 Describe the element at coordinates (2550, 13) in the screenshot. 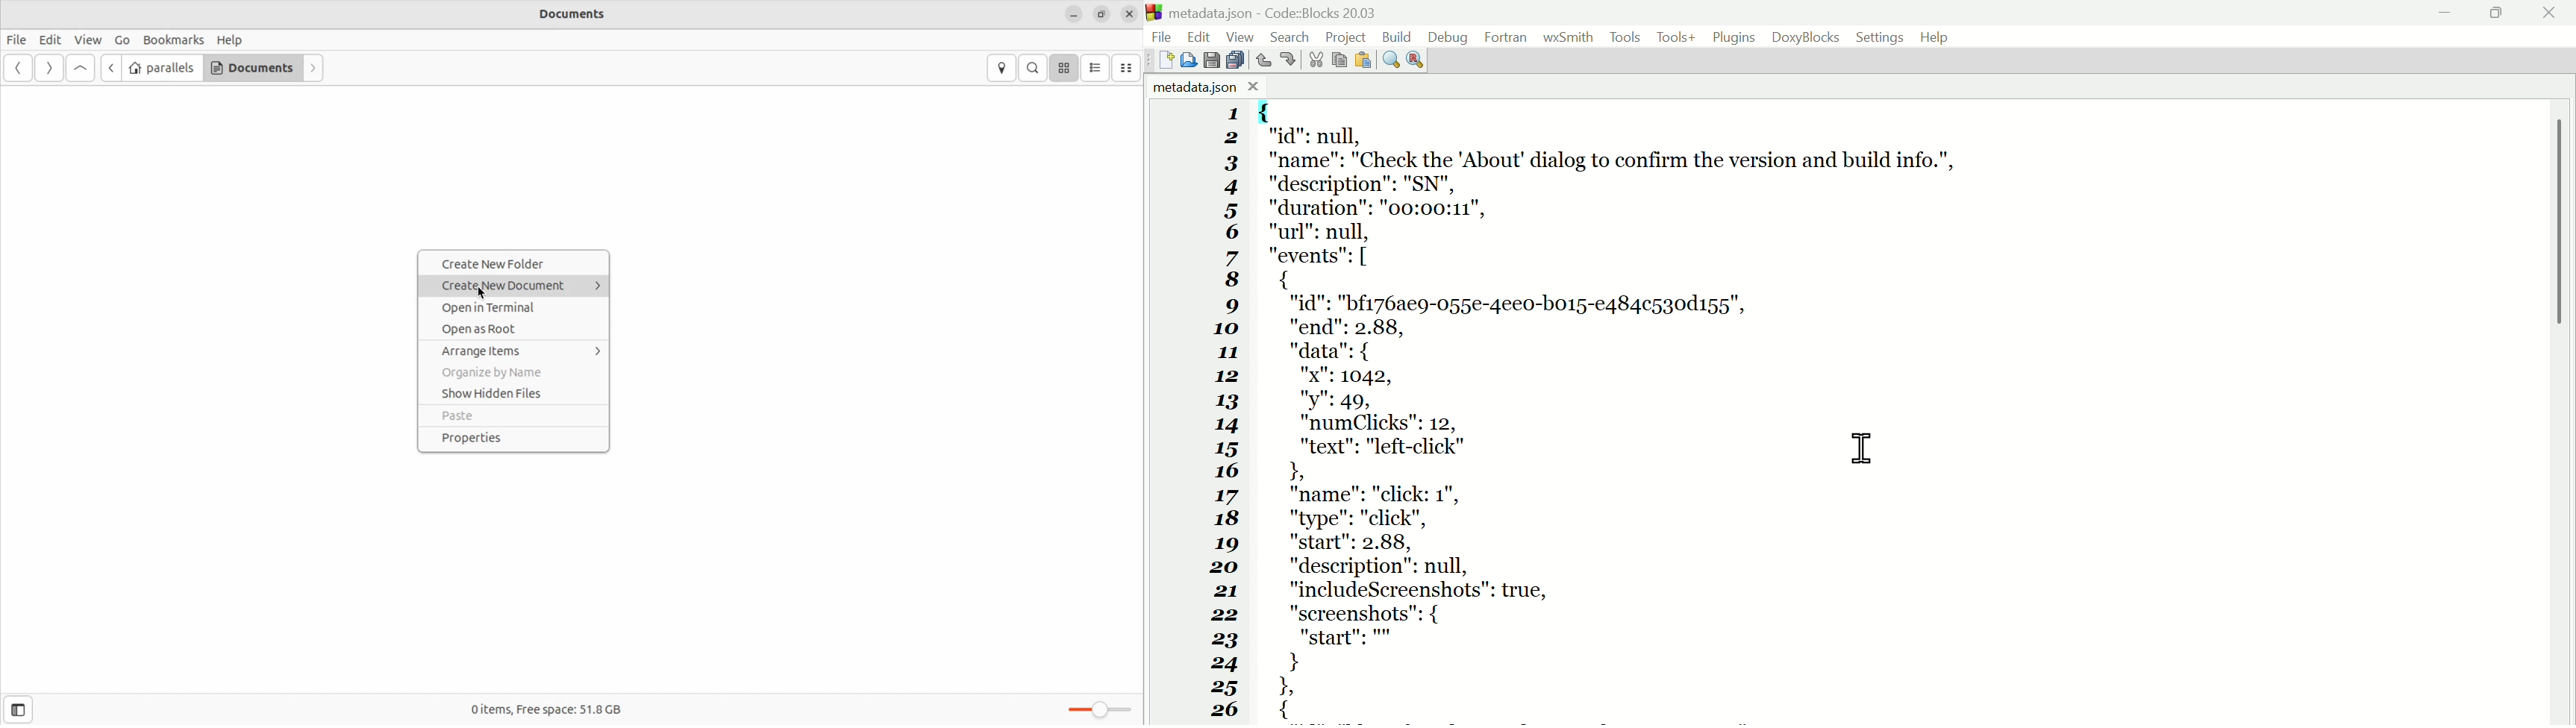

I see `Close` at that location.